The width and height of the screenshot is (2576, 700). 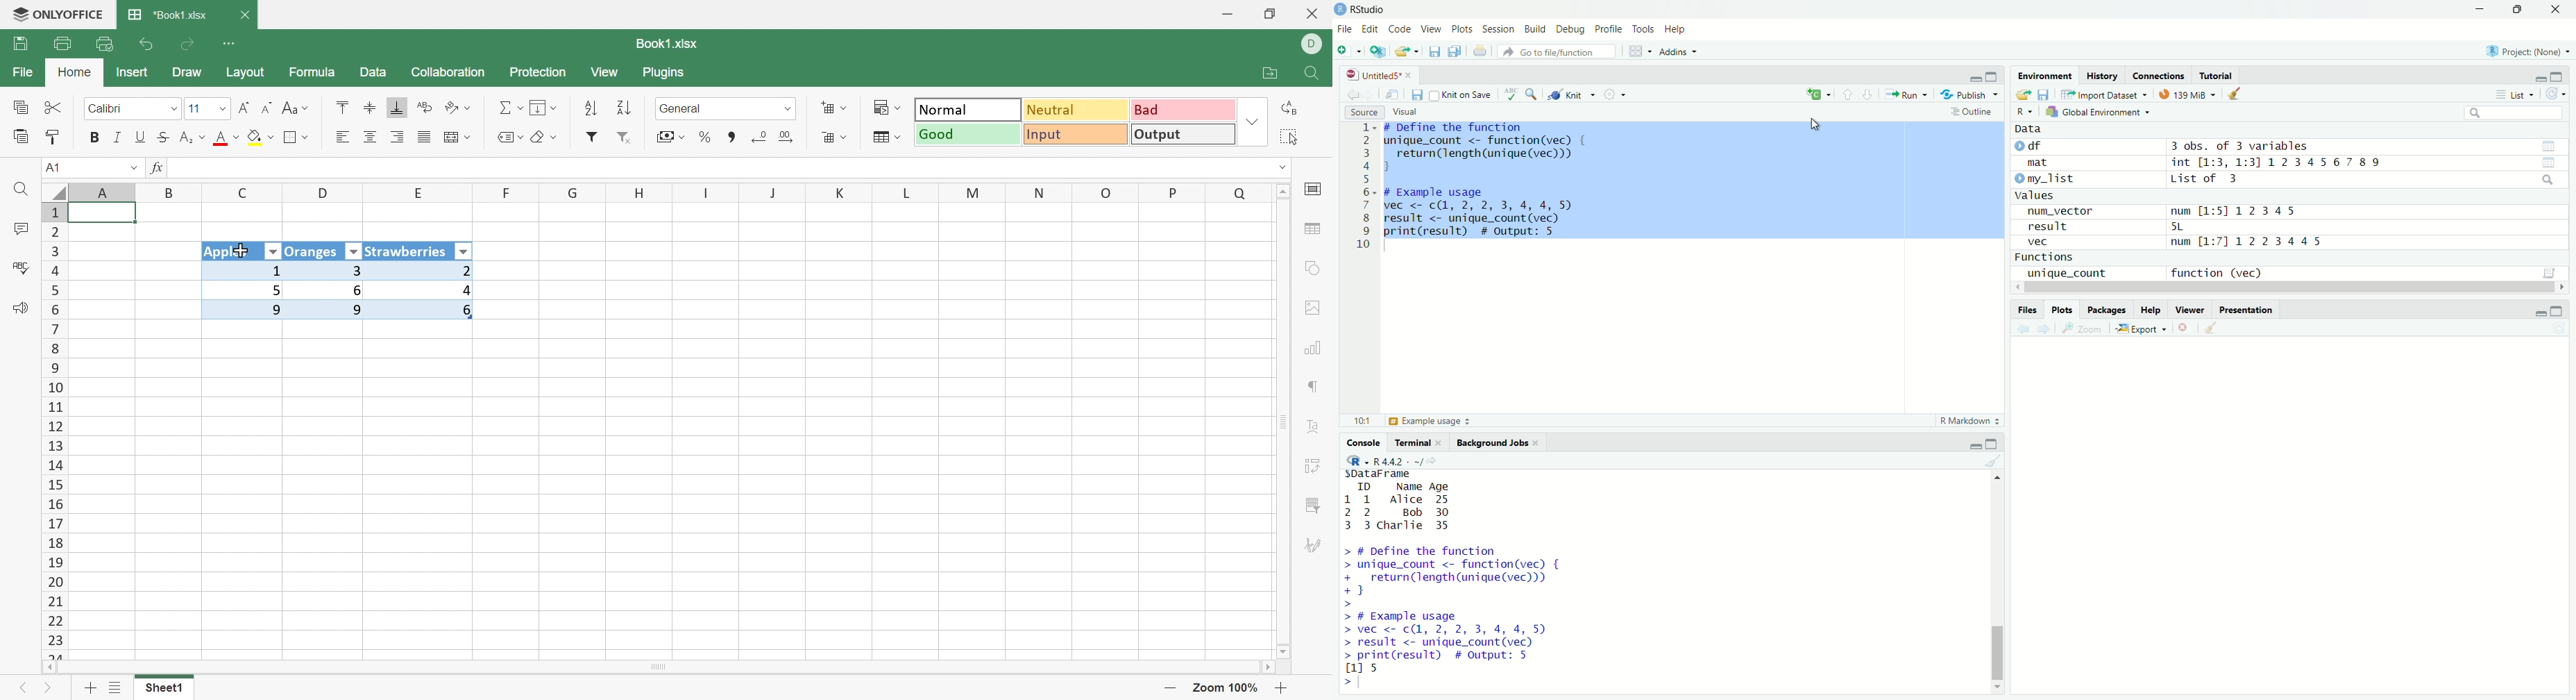 What do you see at coordinates (74, 73) in the screenshot?
I see `Home` at bounding box center [74, 73].